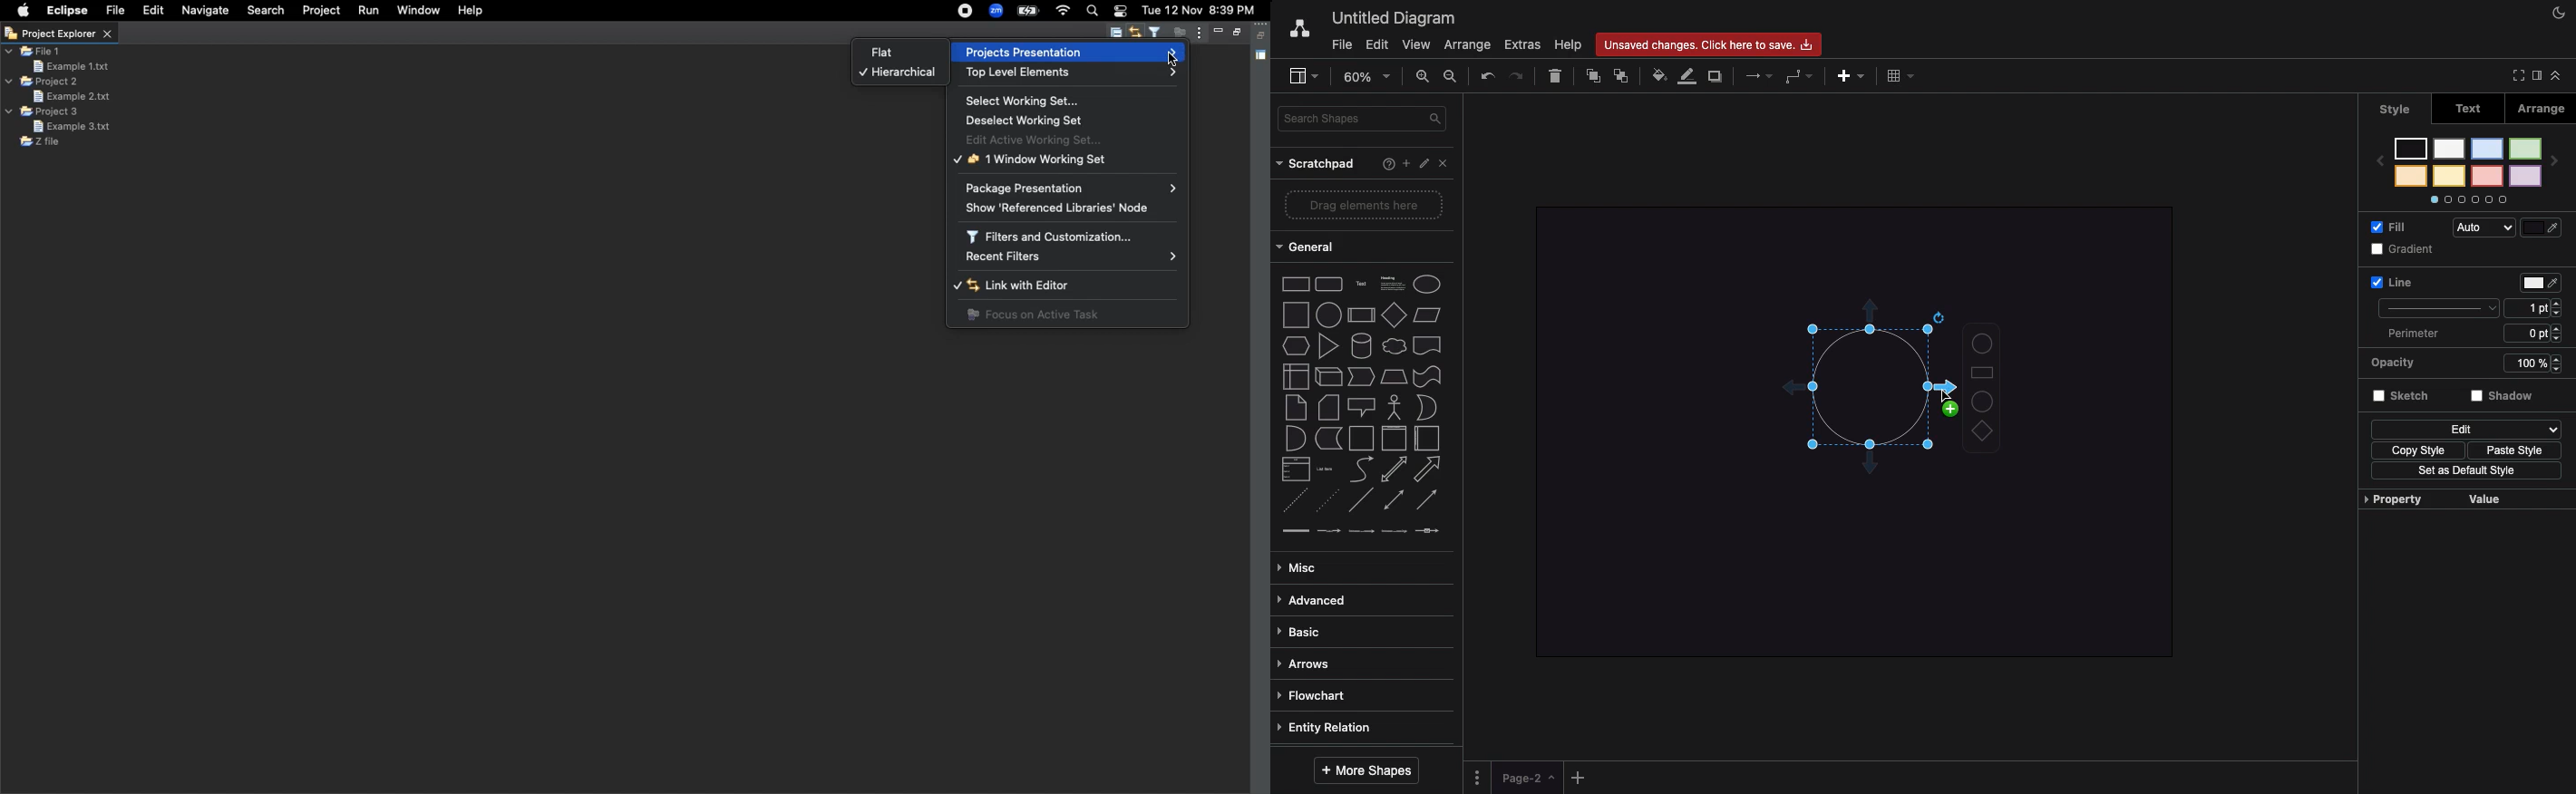 The image size is (2576, 812). I want to click on Recording, so click(966, 11).